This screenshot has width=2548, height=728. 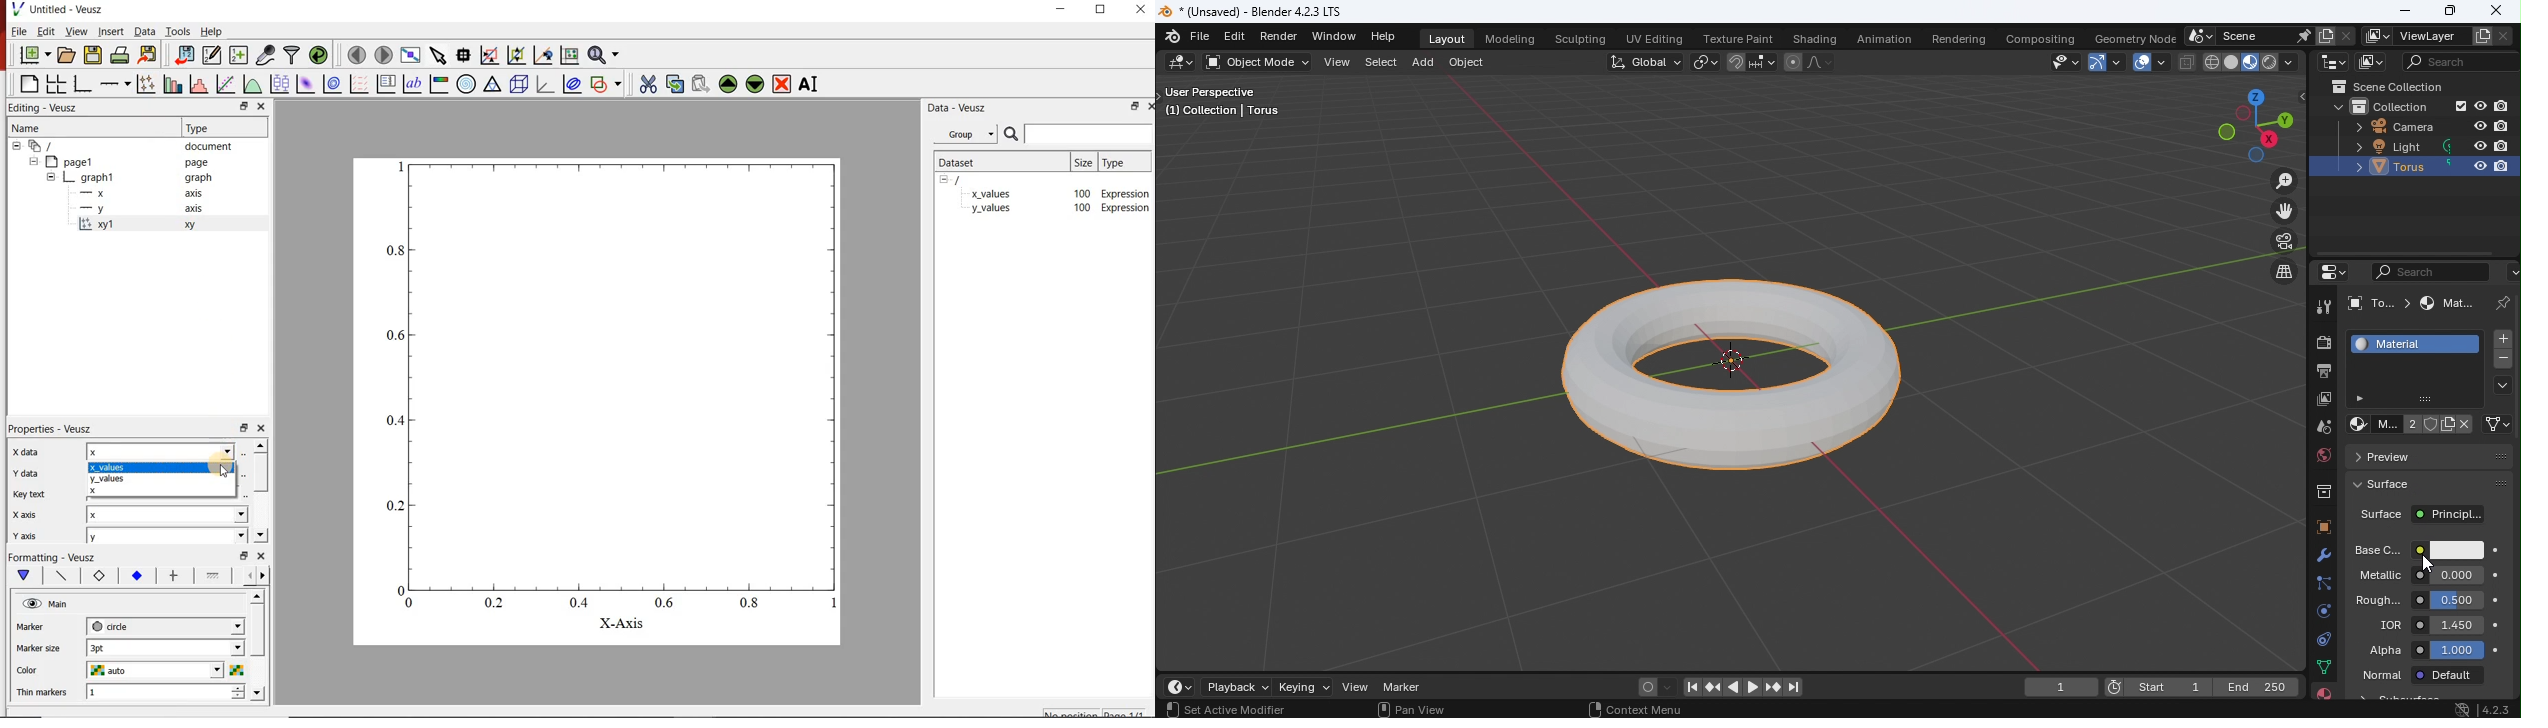 I want to click on Physics, so click(x=2323, y=609).